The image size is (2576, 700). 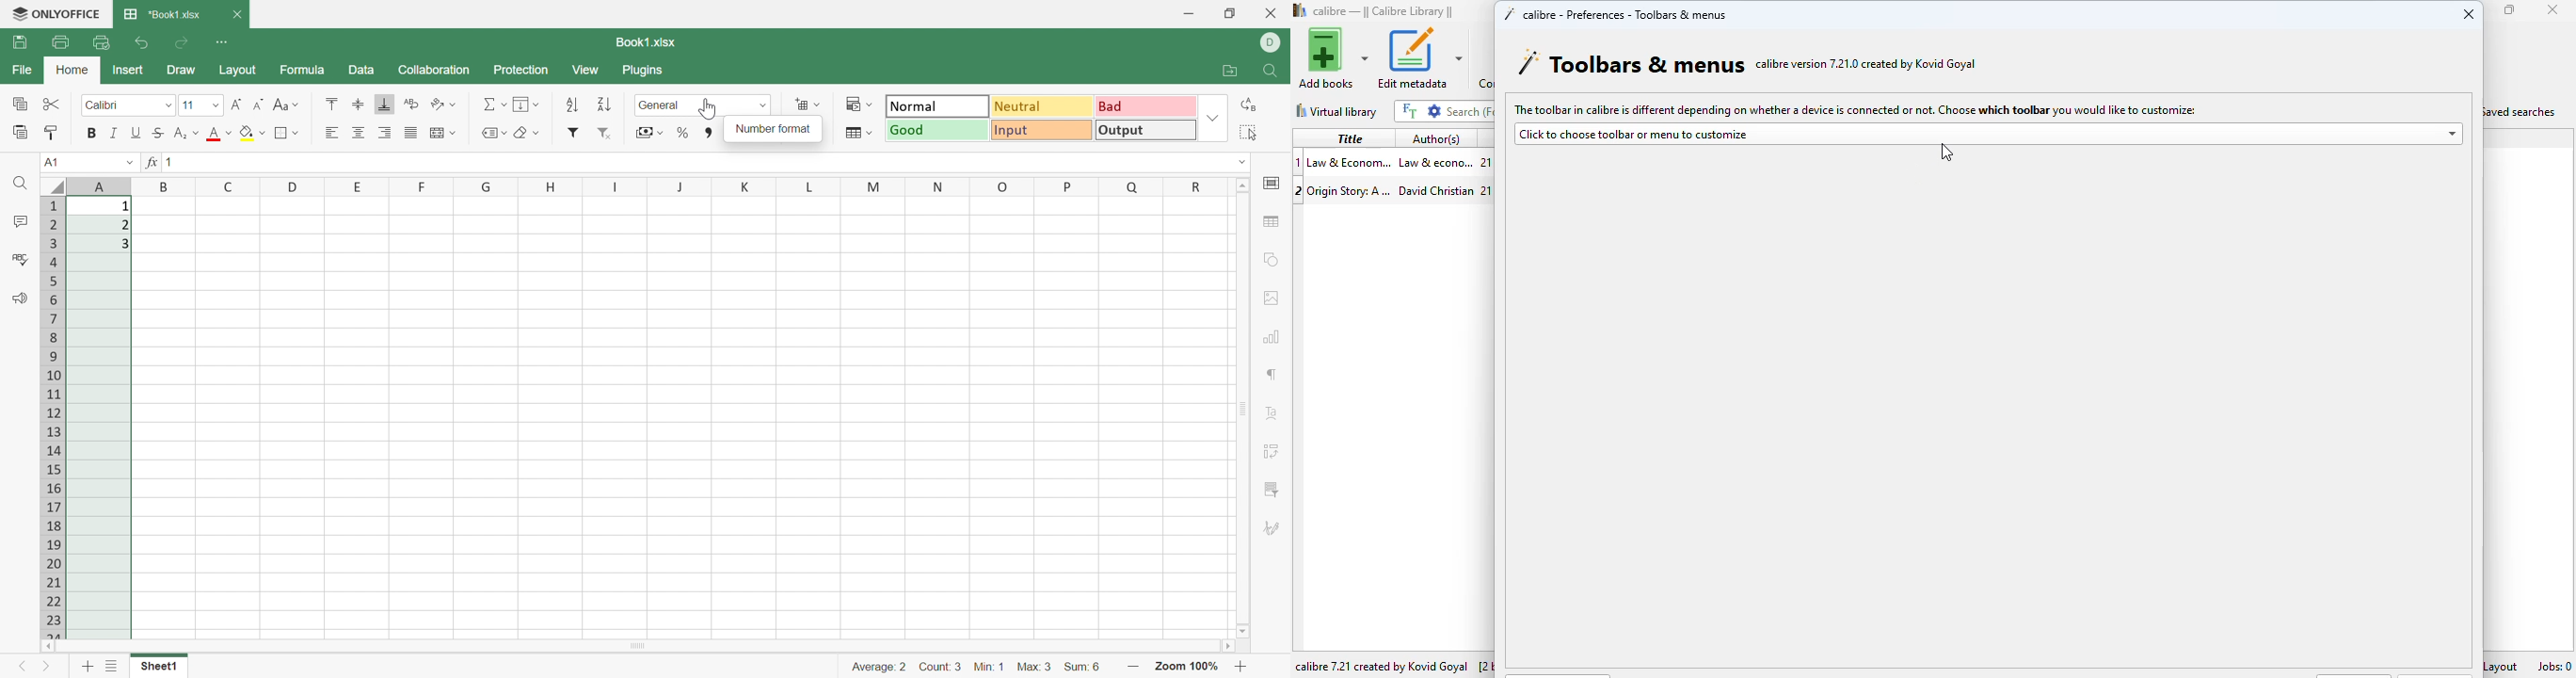 What do you see at coordinates (440, 133) in the screenshot?
I see `Wrap text` at bounding box center [440, 133].